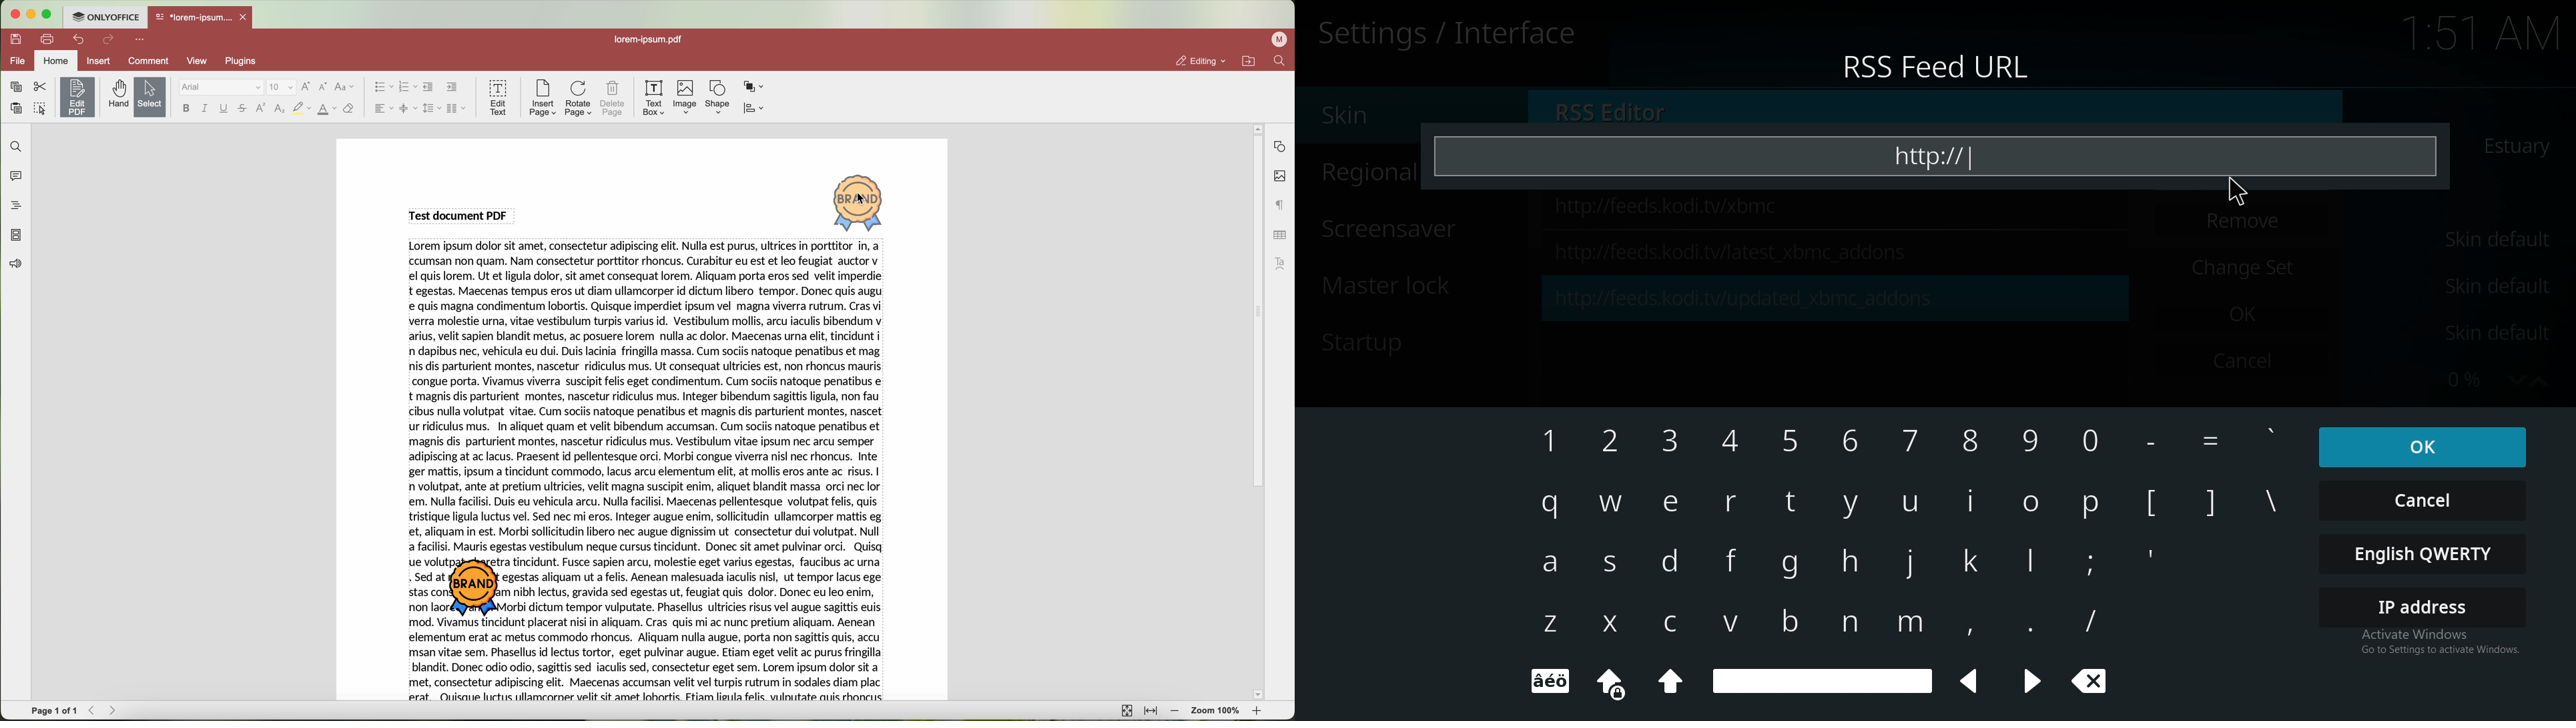 This screenshot has height=728, width=2576. I want to click on cancel, so click(2425, 501).